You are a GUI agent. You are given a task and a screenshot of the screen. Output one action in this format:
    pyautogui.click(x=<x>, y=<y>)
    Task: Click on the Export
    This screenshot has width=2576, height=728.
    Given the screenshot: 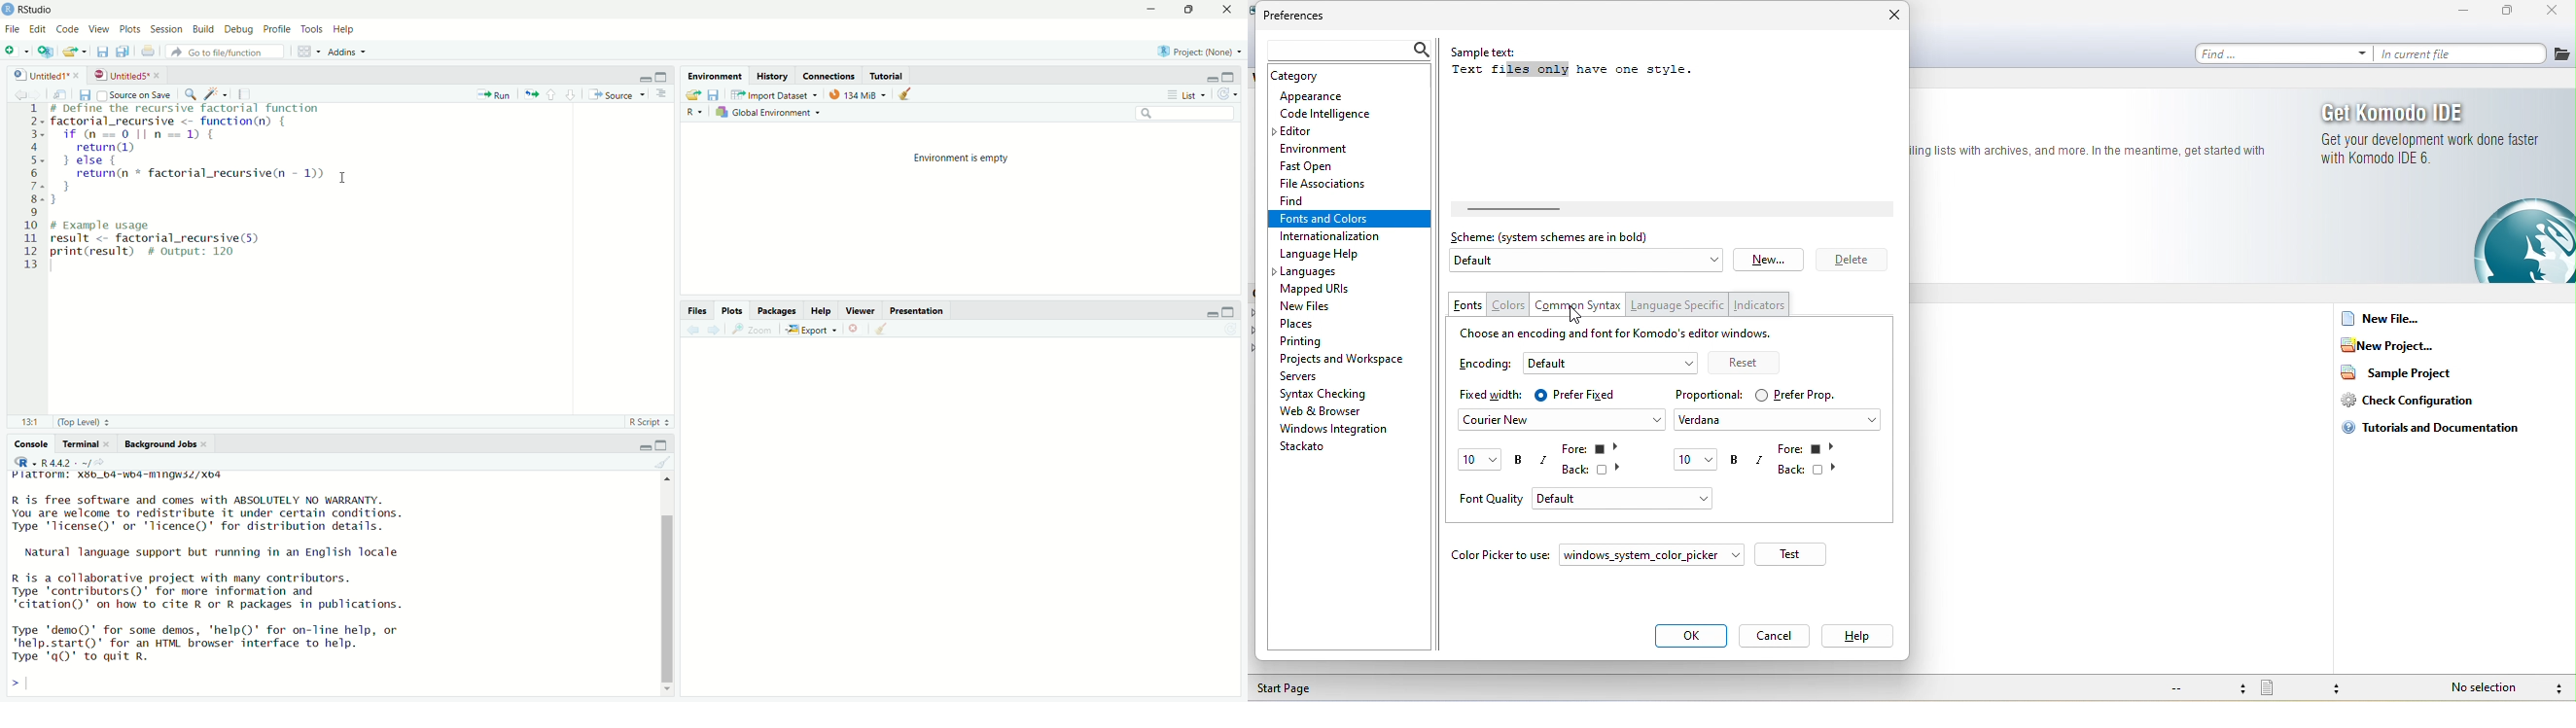 What is the action you would take?
    pyautogui.click(x=813, y=328)
    